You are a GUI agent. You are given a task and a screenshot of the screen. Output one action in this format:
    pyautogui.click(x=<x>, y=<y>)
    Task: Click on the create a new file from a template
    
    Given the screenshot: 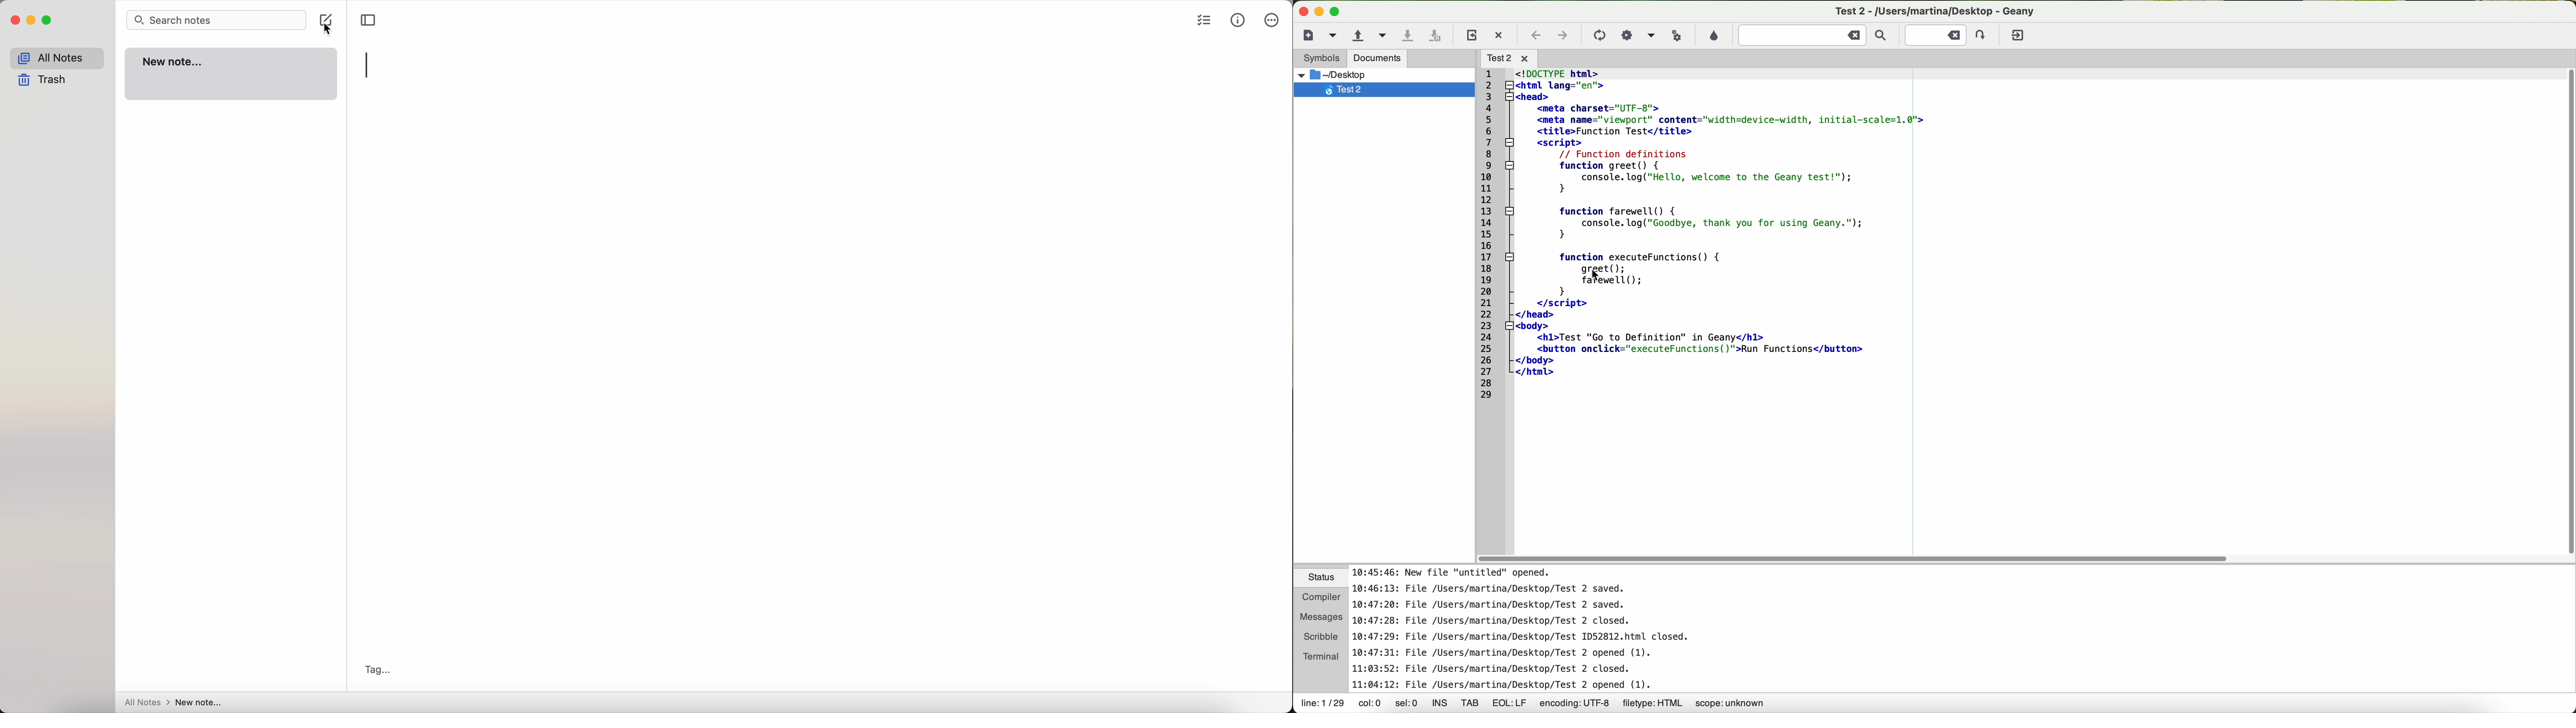 What is the action you would take?
    pyautogui.click(x=1335, y=37)
    